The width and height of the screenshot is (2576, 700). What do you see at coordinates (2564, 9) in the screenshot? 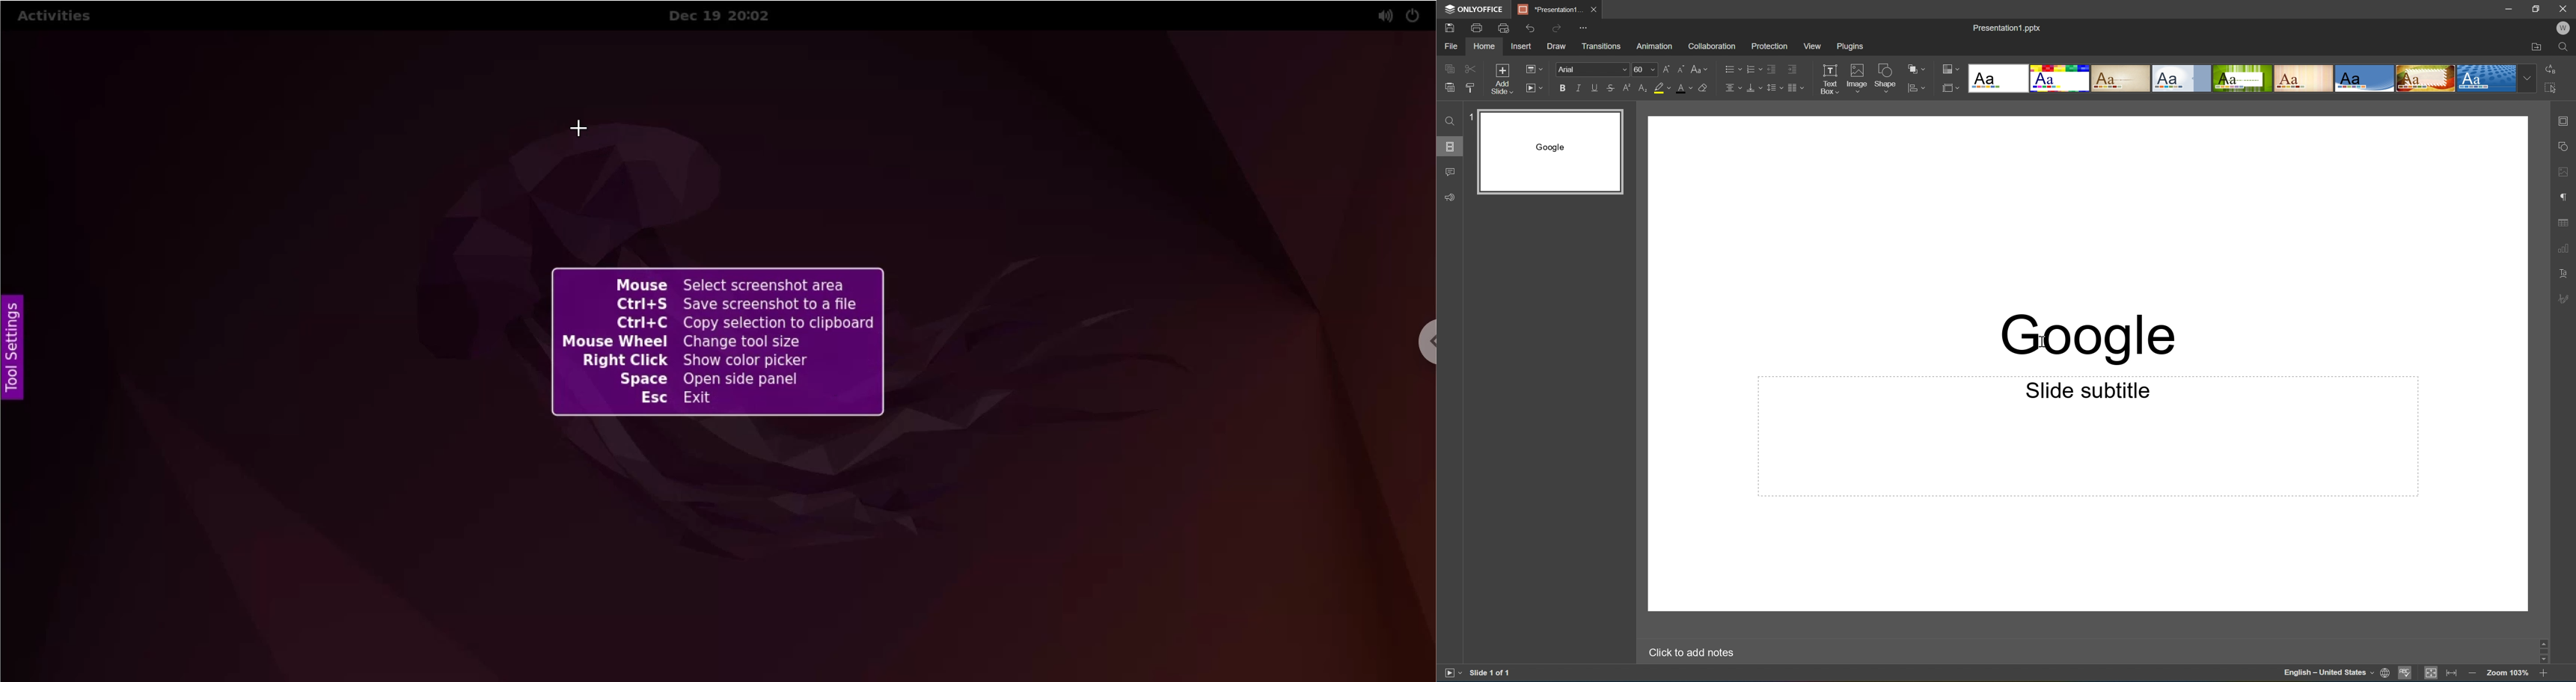
I see `Close` at bounding box center [2564, 9].